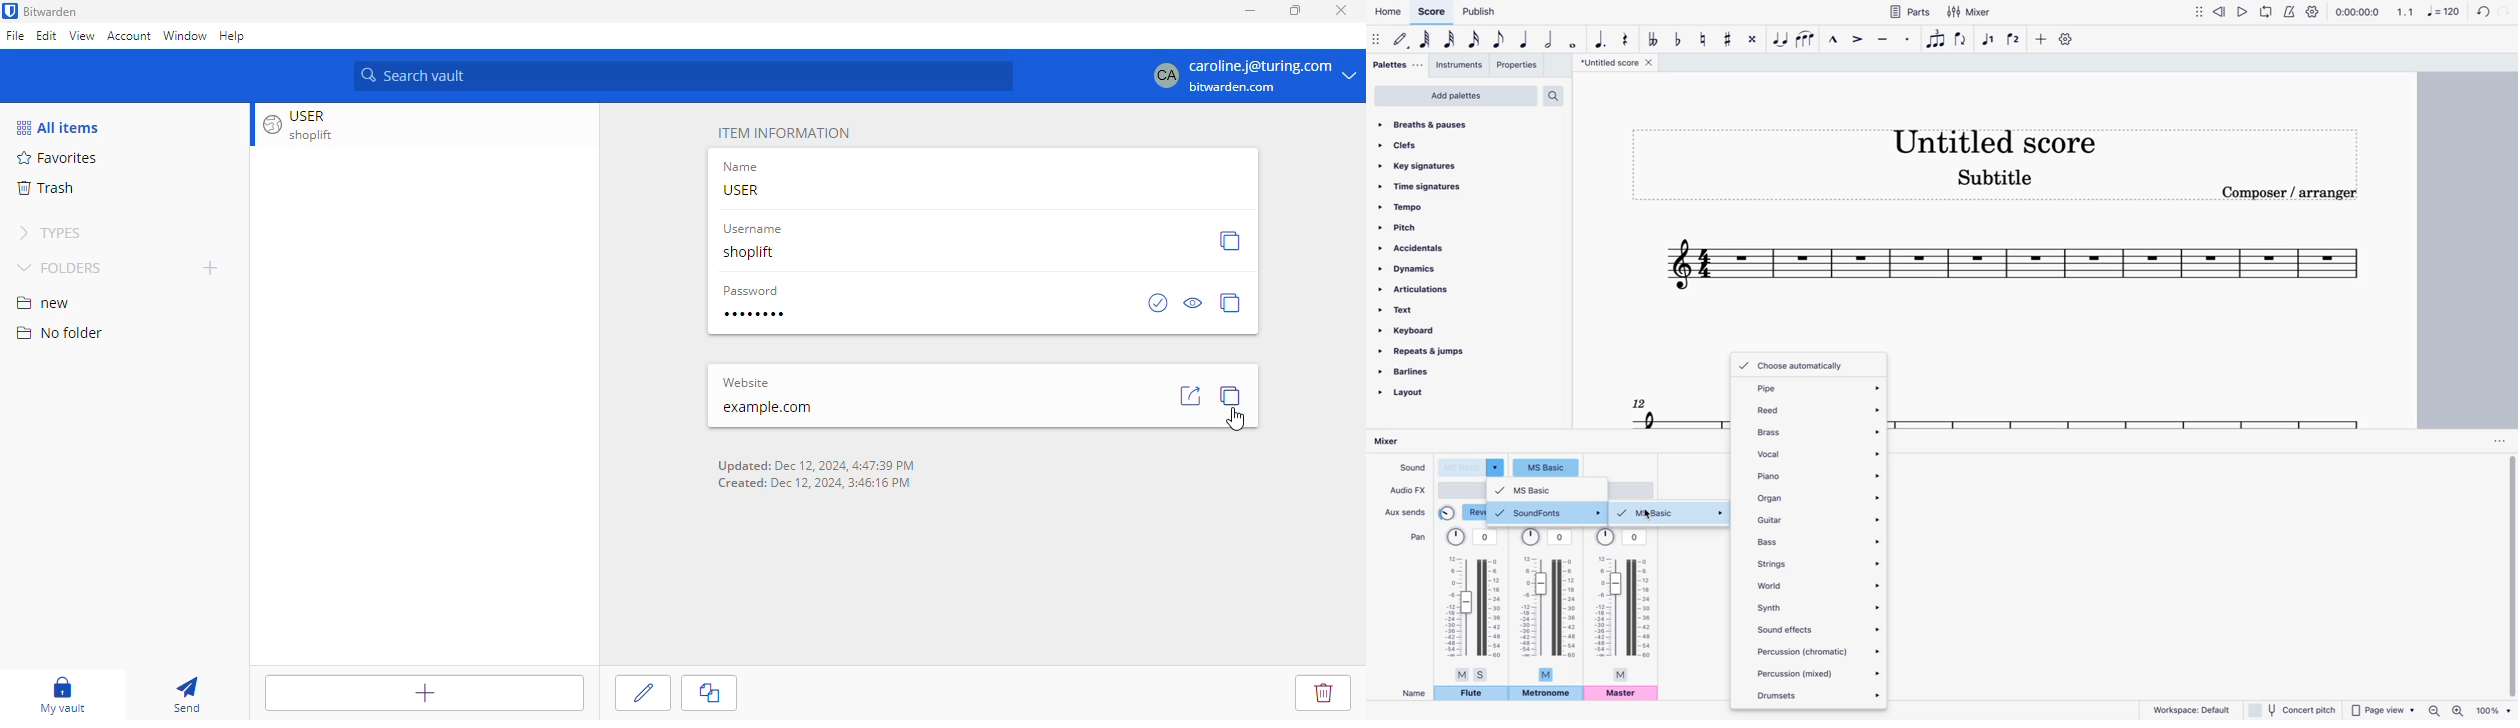 The image size is (2520, 728). What do you see at coordinates (2244, 11) in the screenshot?
I see `play` at bounding box center [2244, 11].